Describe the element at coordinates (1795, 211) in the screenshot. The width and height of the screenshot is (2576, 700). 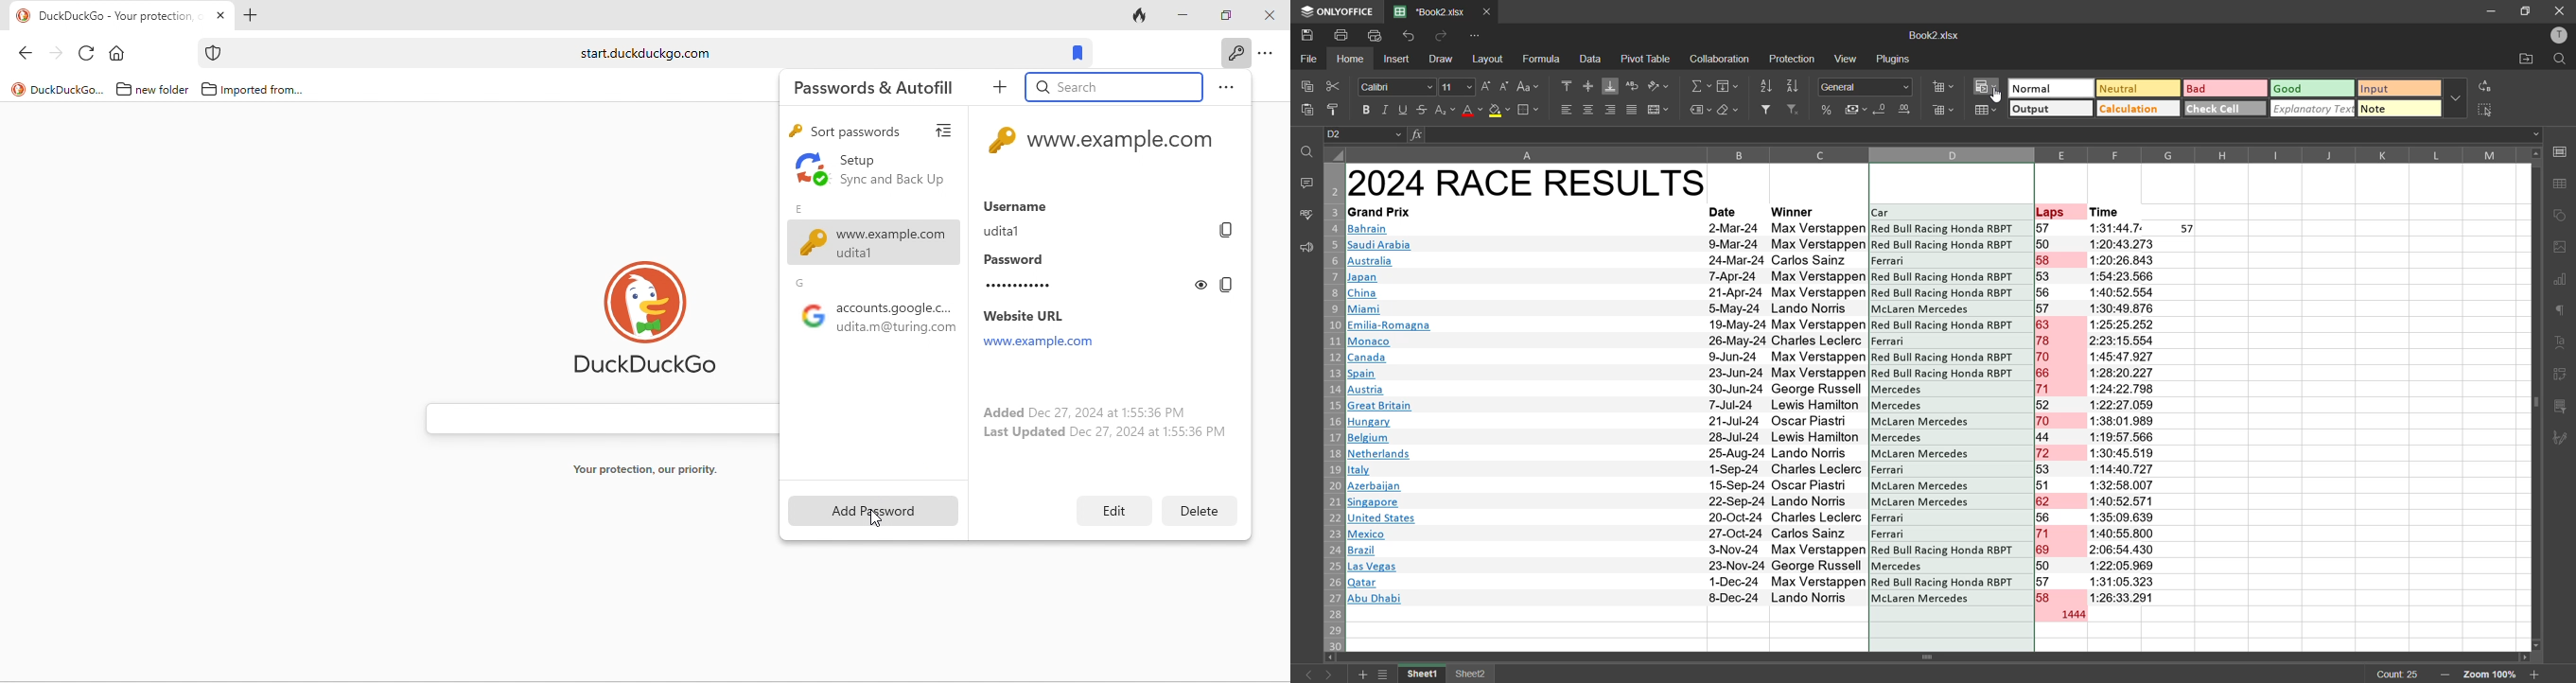
I see `winner` at that location.